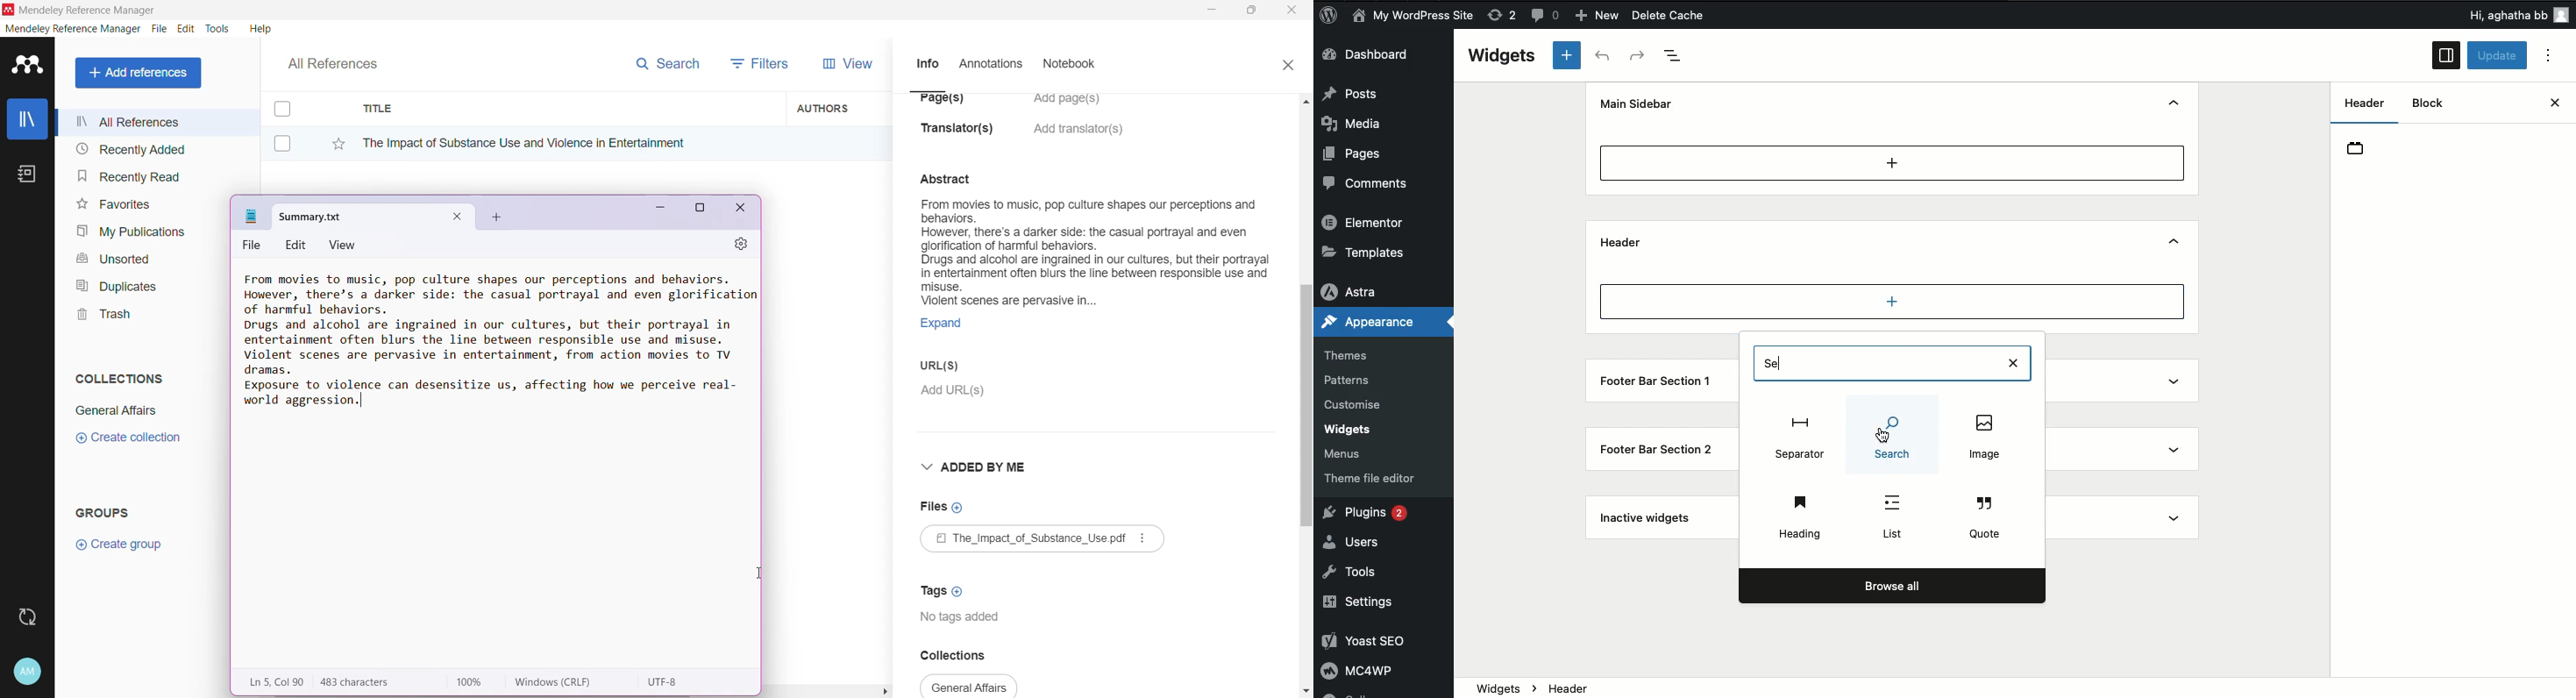 Image resolution: width=2576 pixels, height=700 pixels. What do you see at coordinates (1368, 602) in the screenshot?
I see `Settings` at bounding box center [1368, 602].